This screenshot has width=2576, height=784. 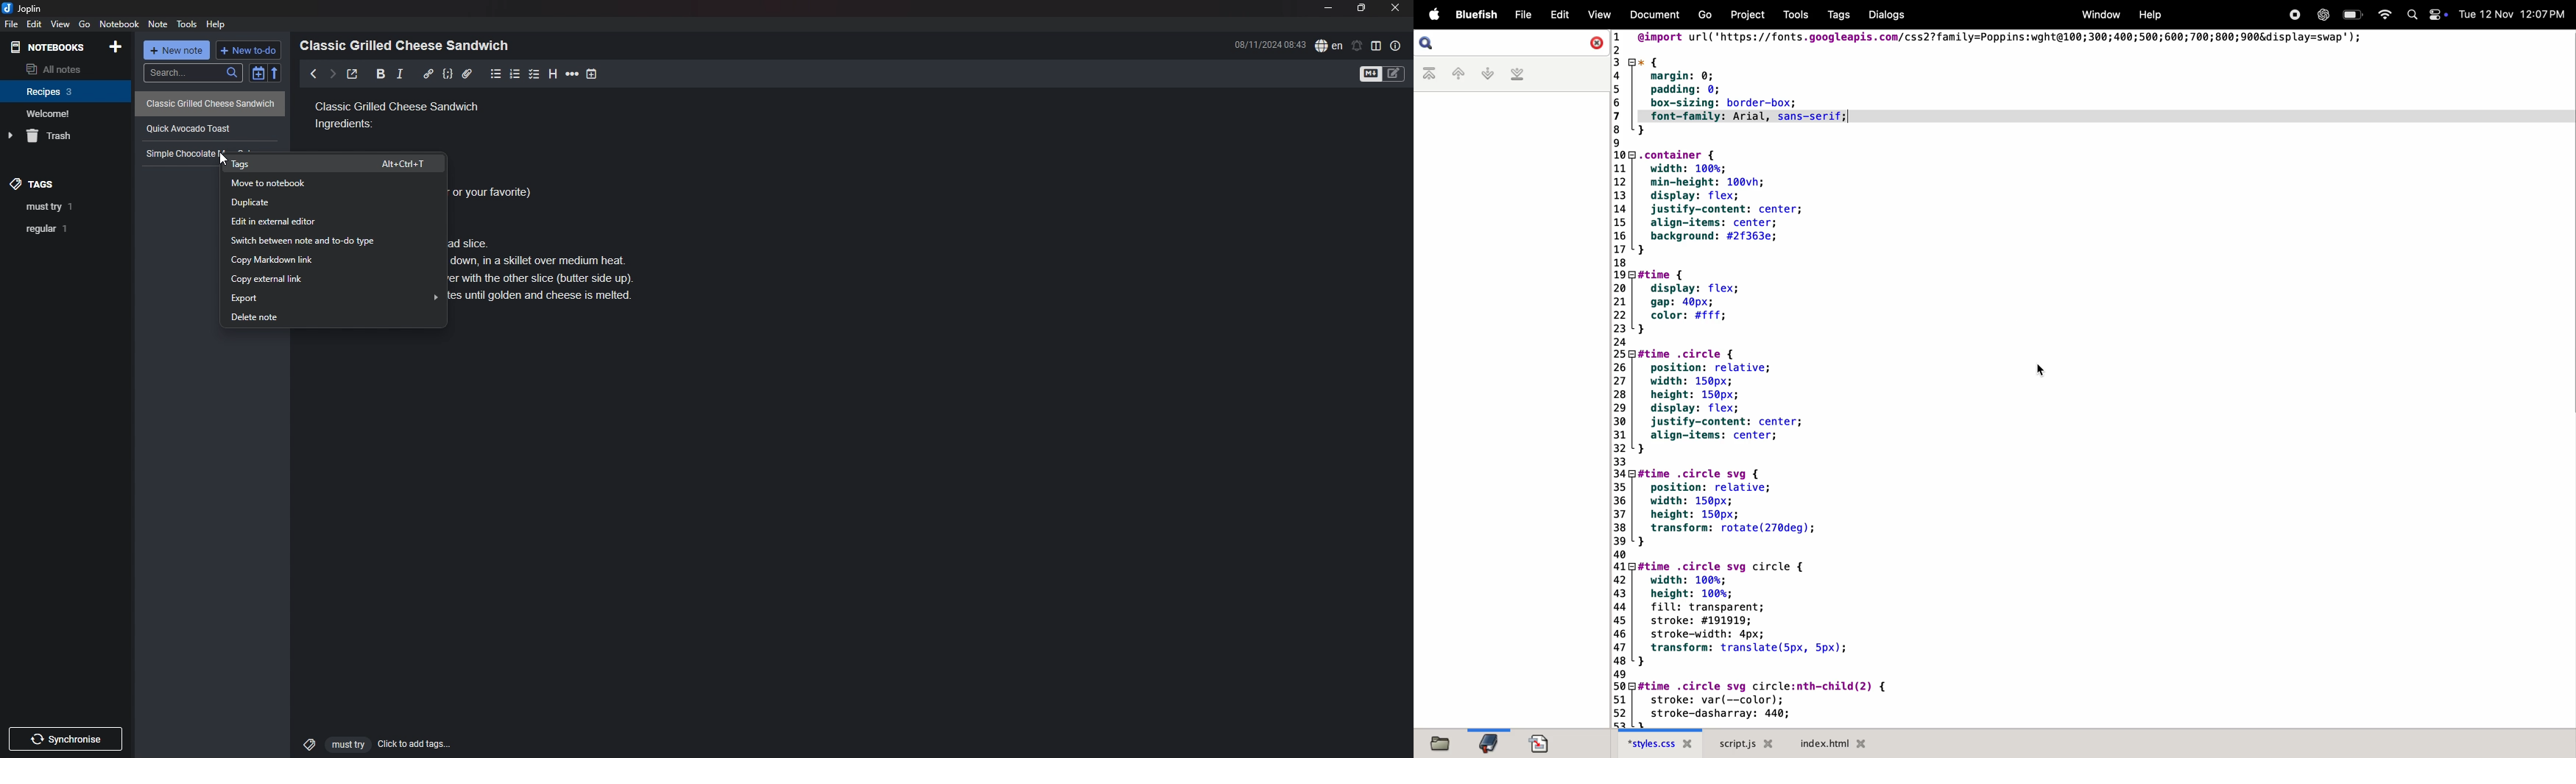 What do you see at coordinates (333, 299) in the screenshot?
I see `Export` at bounding box center [333, 299].